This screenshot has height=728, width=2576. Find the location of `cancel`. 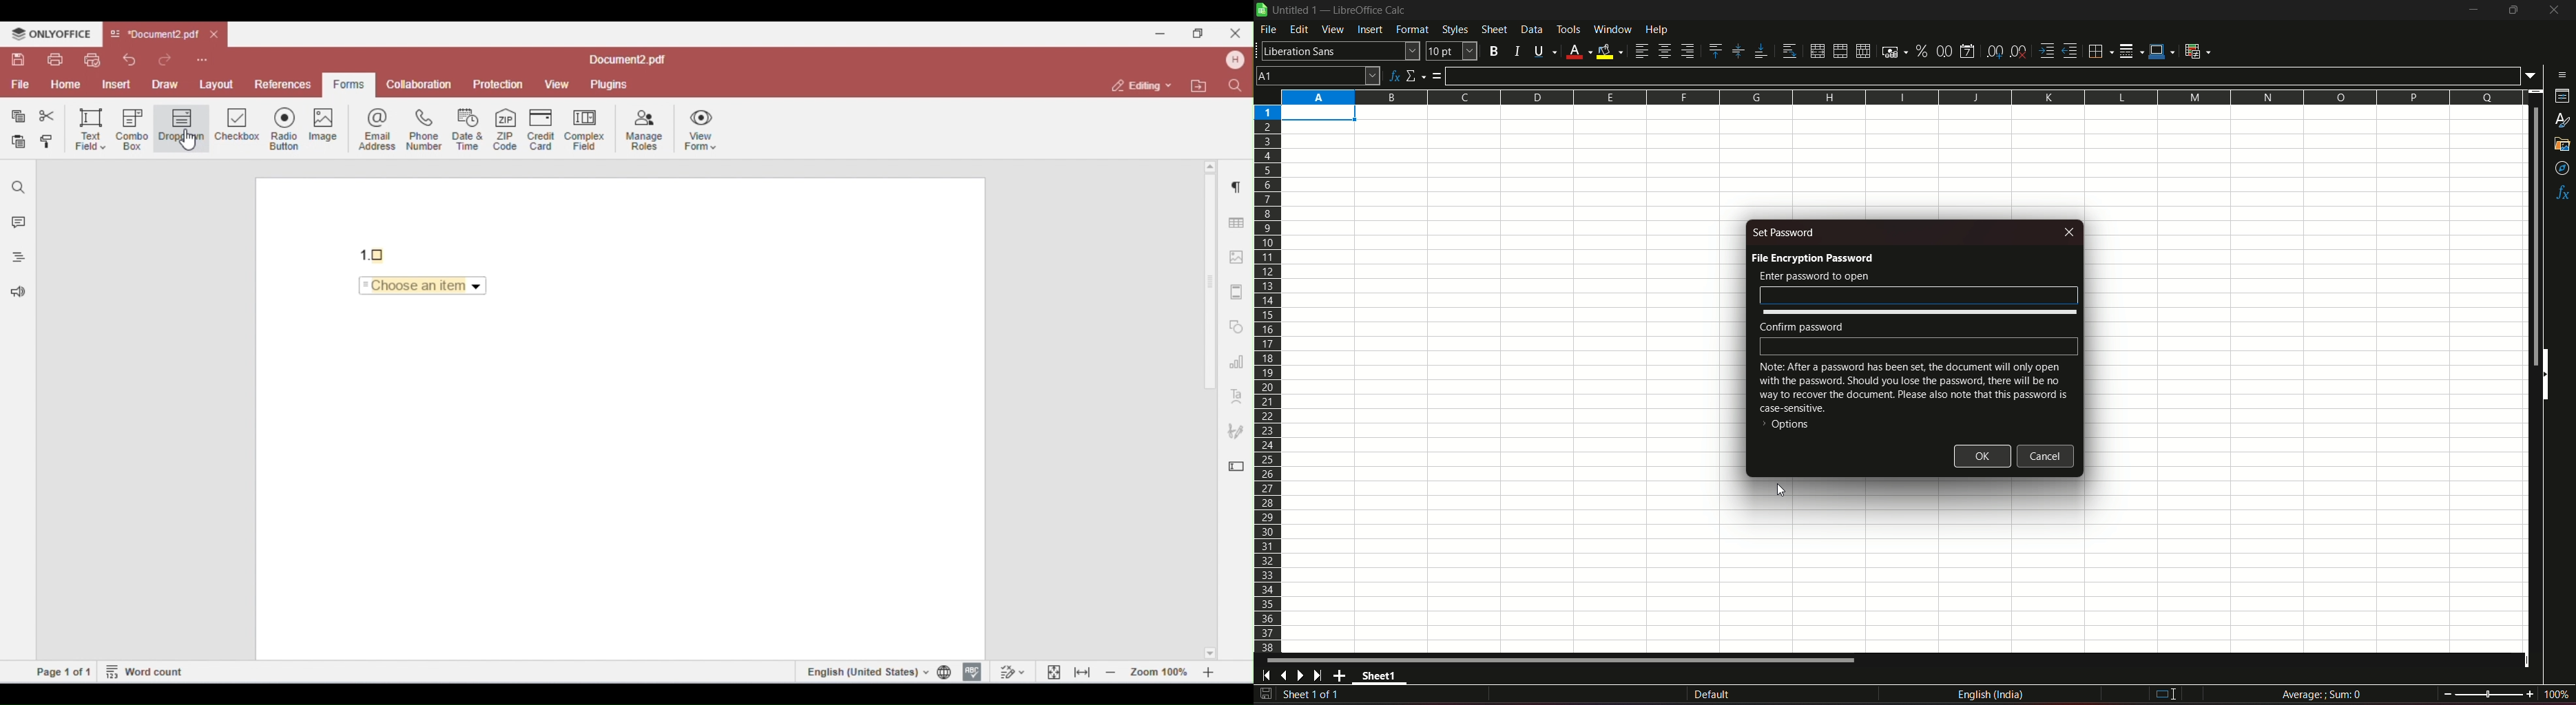

cancel is located at coordinates (2046, 456).